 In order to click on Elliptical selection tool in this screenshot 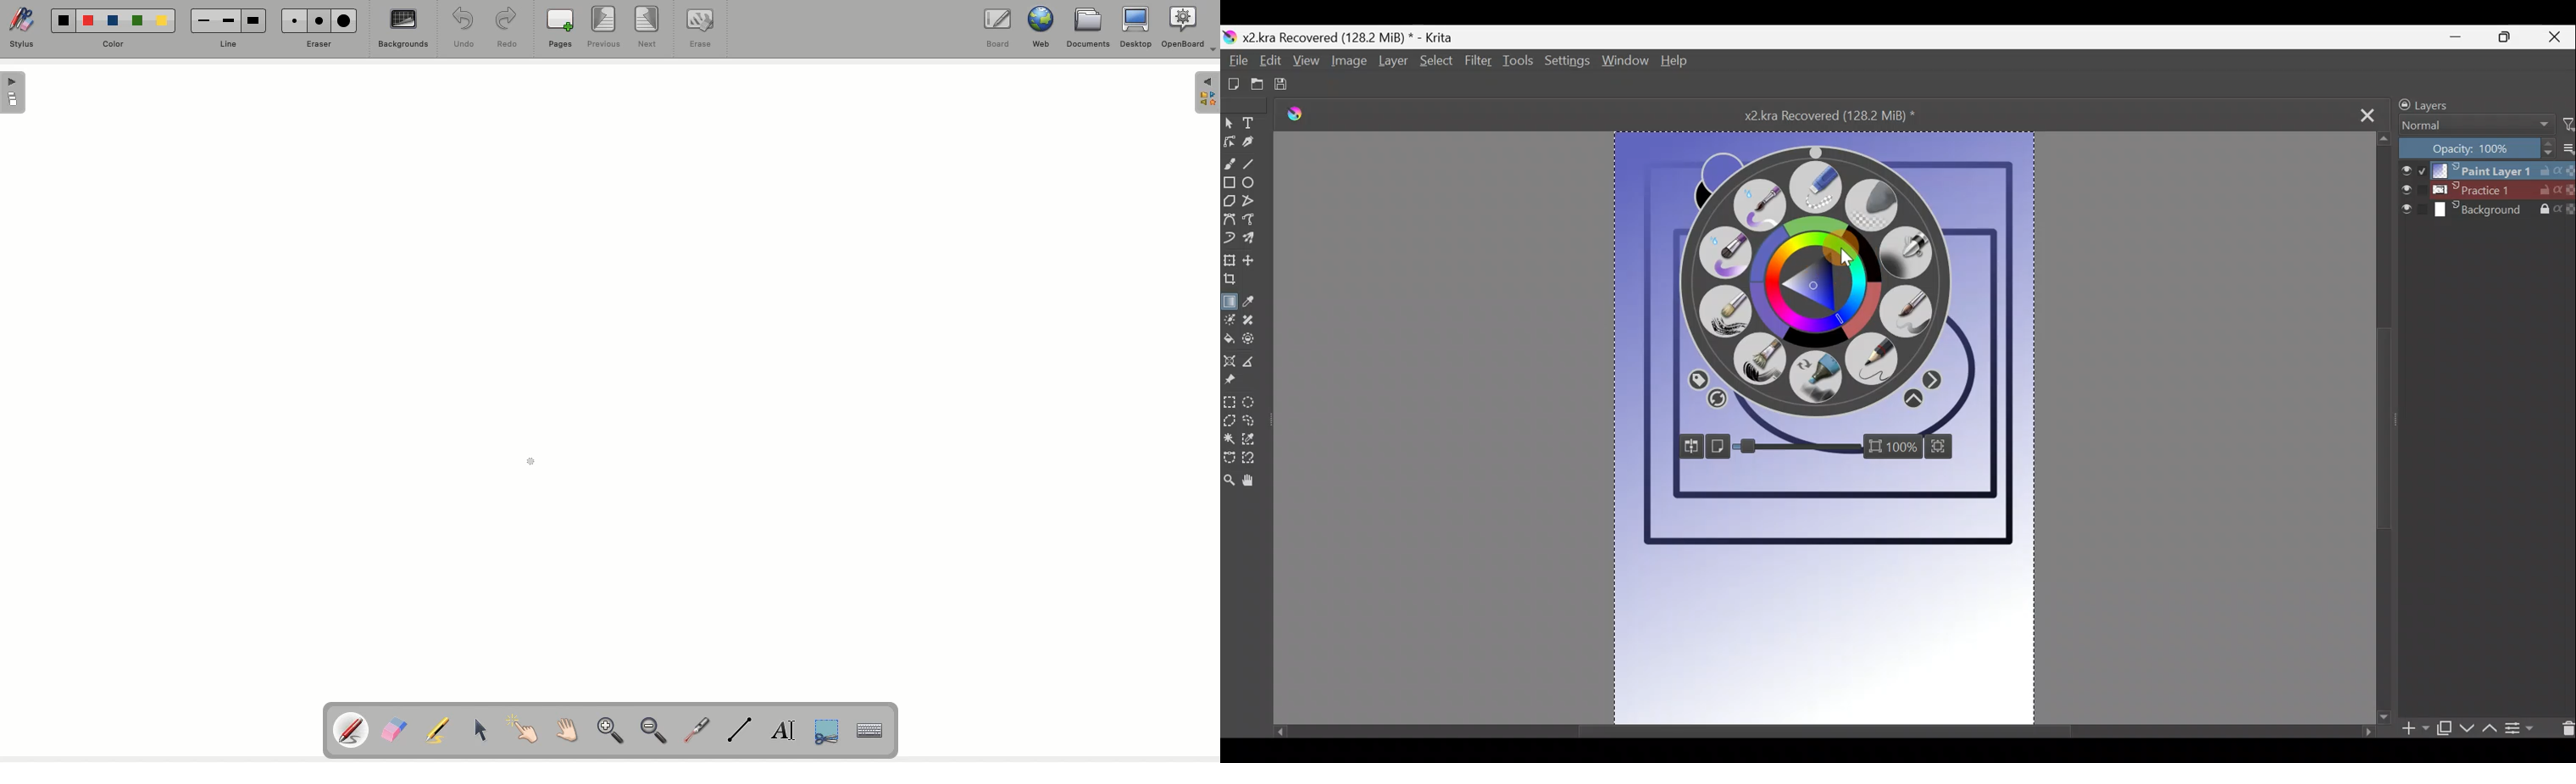, I will do `click(1253, 404)`.